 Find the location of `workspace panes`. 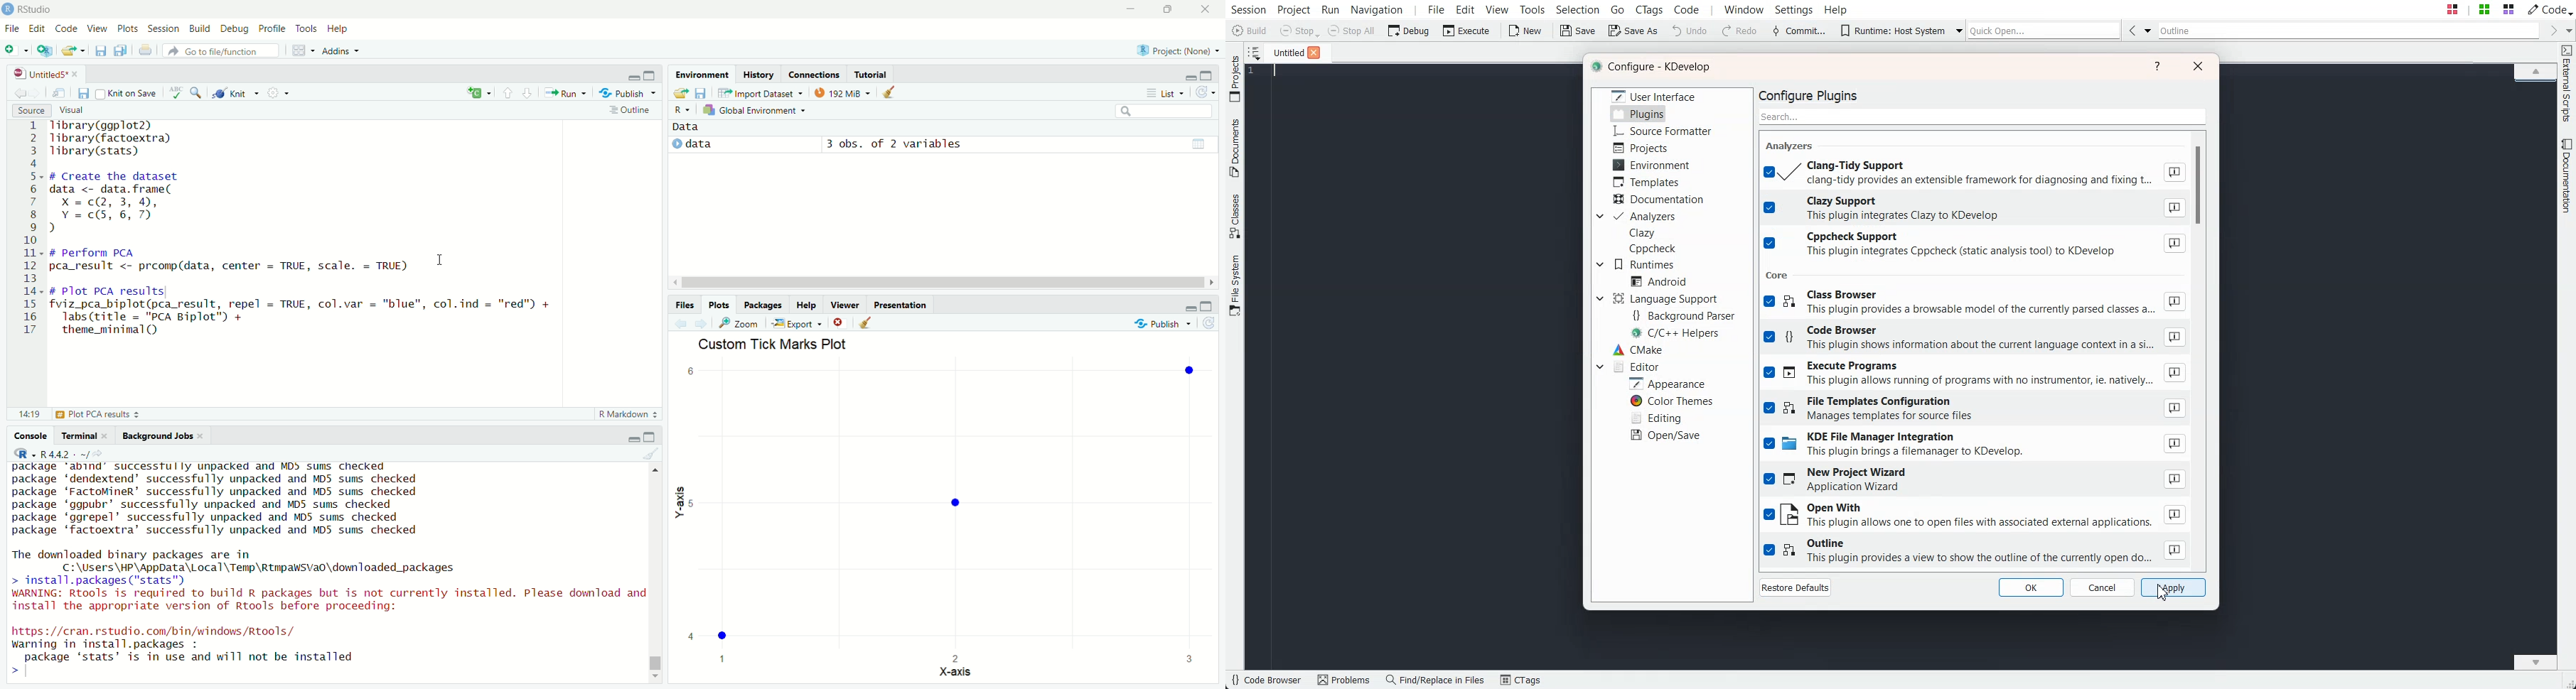

workspace panes is located at coordinates (301, 50).